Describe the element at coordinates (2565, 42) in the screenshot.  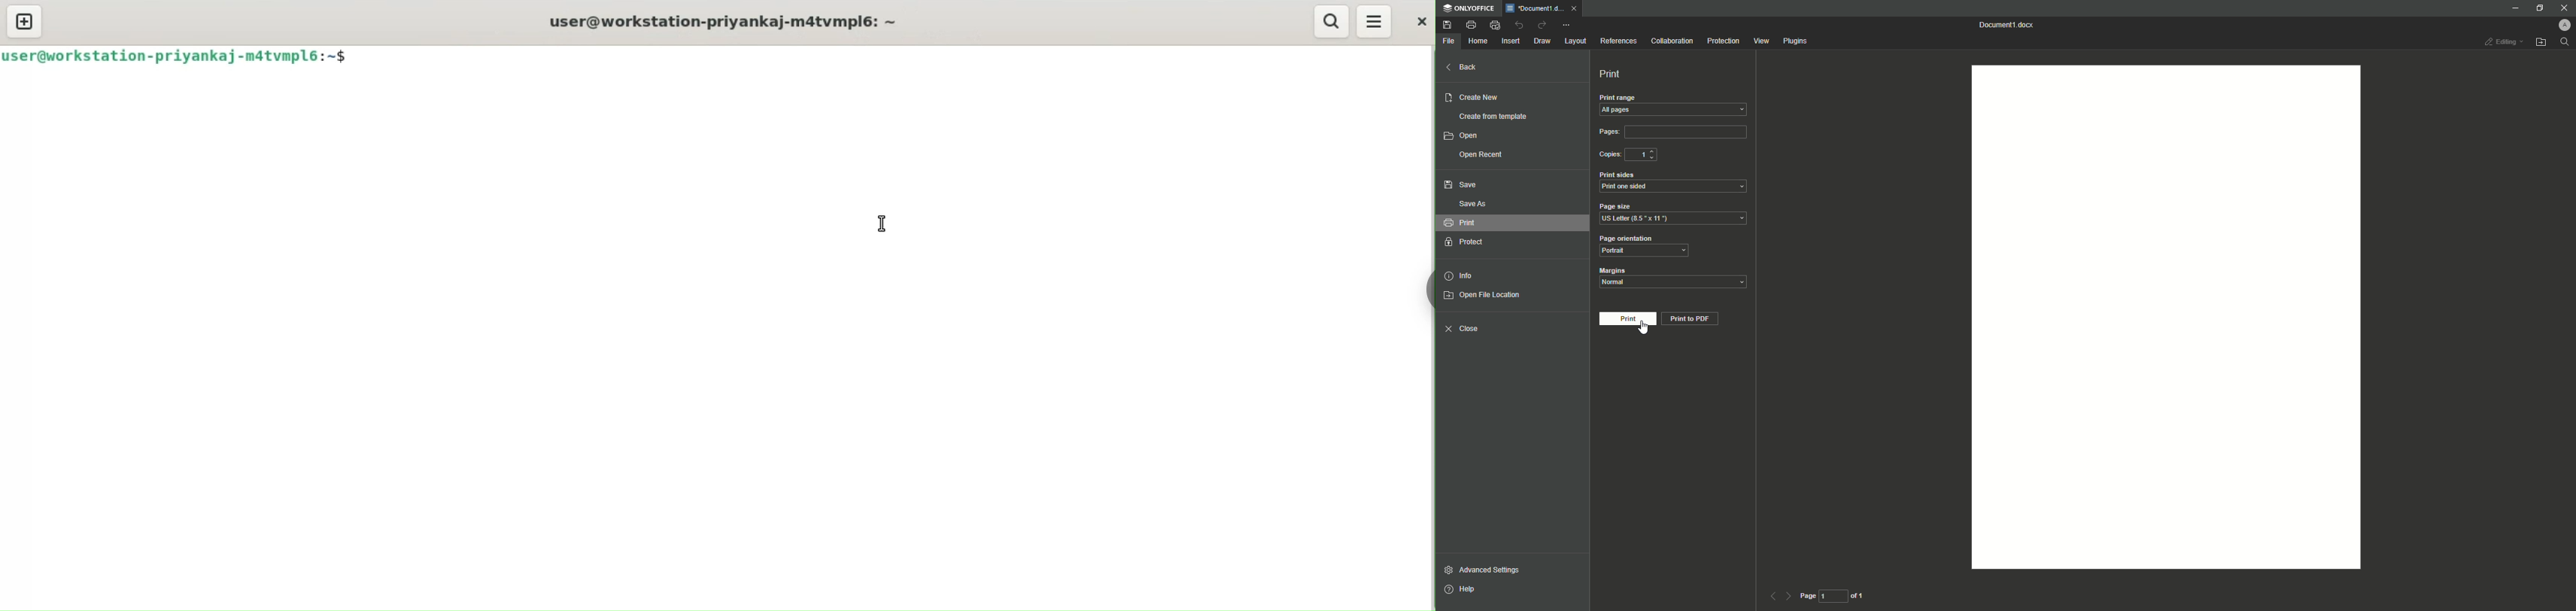
I see `find` at that location.